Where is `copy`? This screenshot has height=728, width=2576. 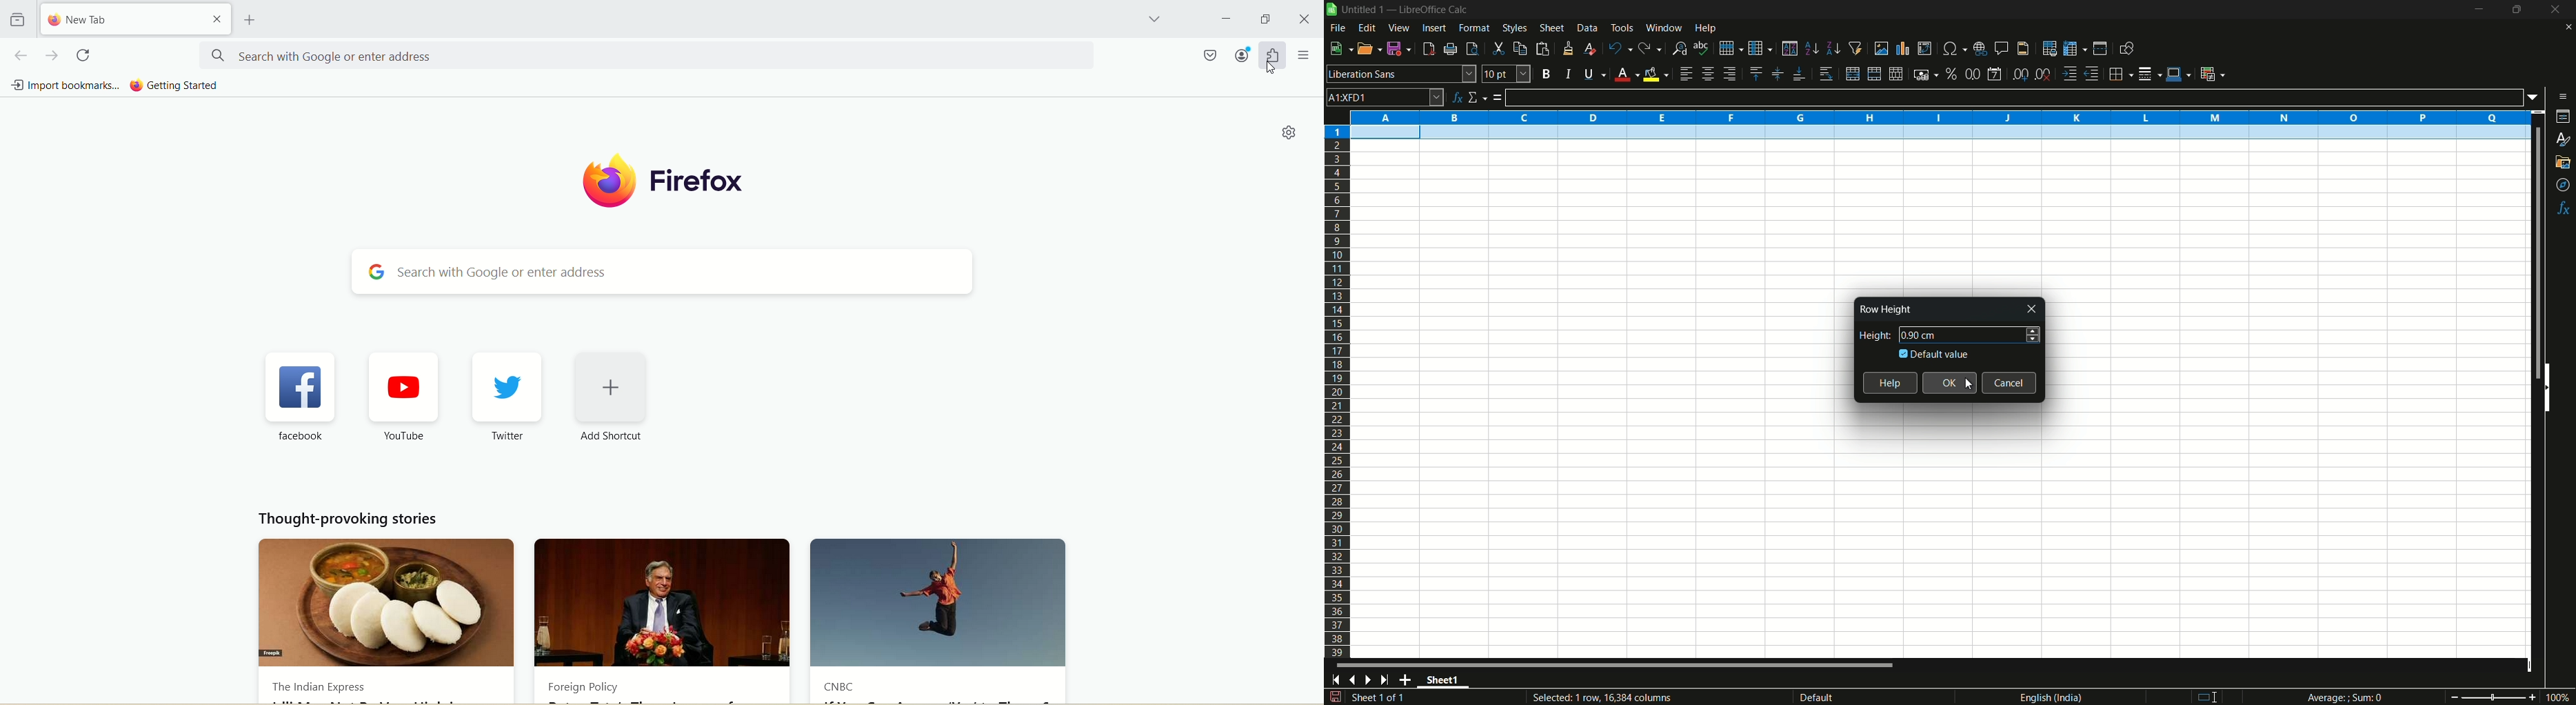
copy is located at coordinates (1519, 48).